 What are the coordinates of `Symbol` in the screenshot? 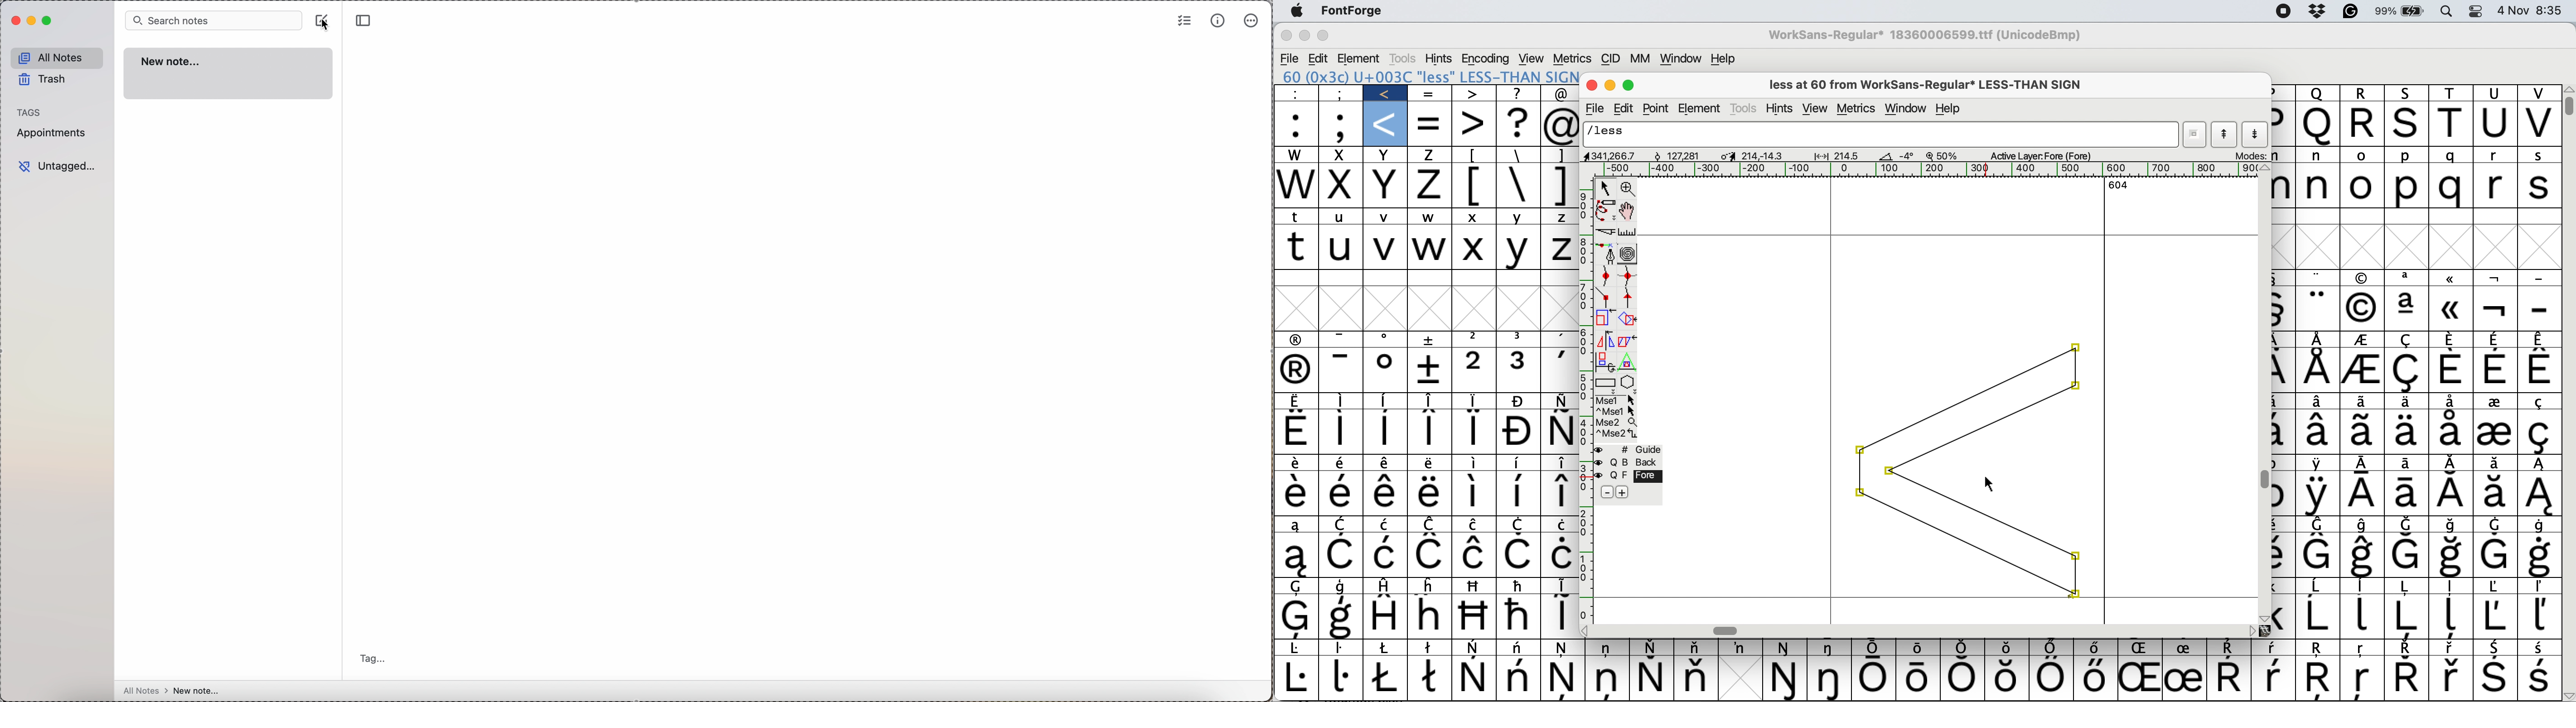 It's located at (2365, 277).